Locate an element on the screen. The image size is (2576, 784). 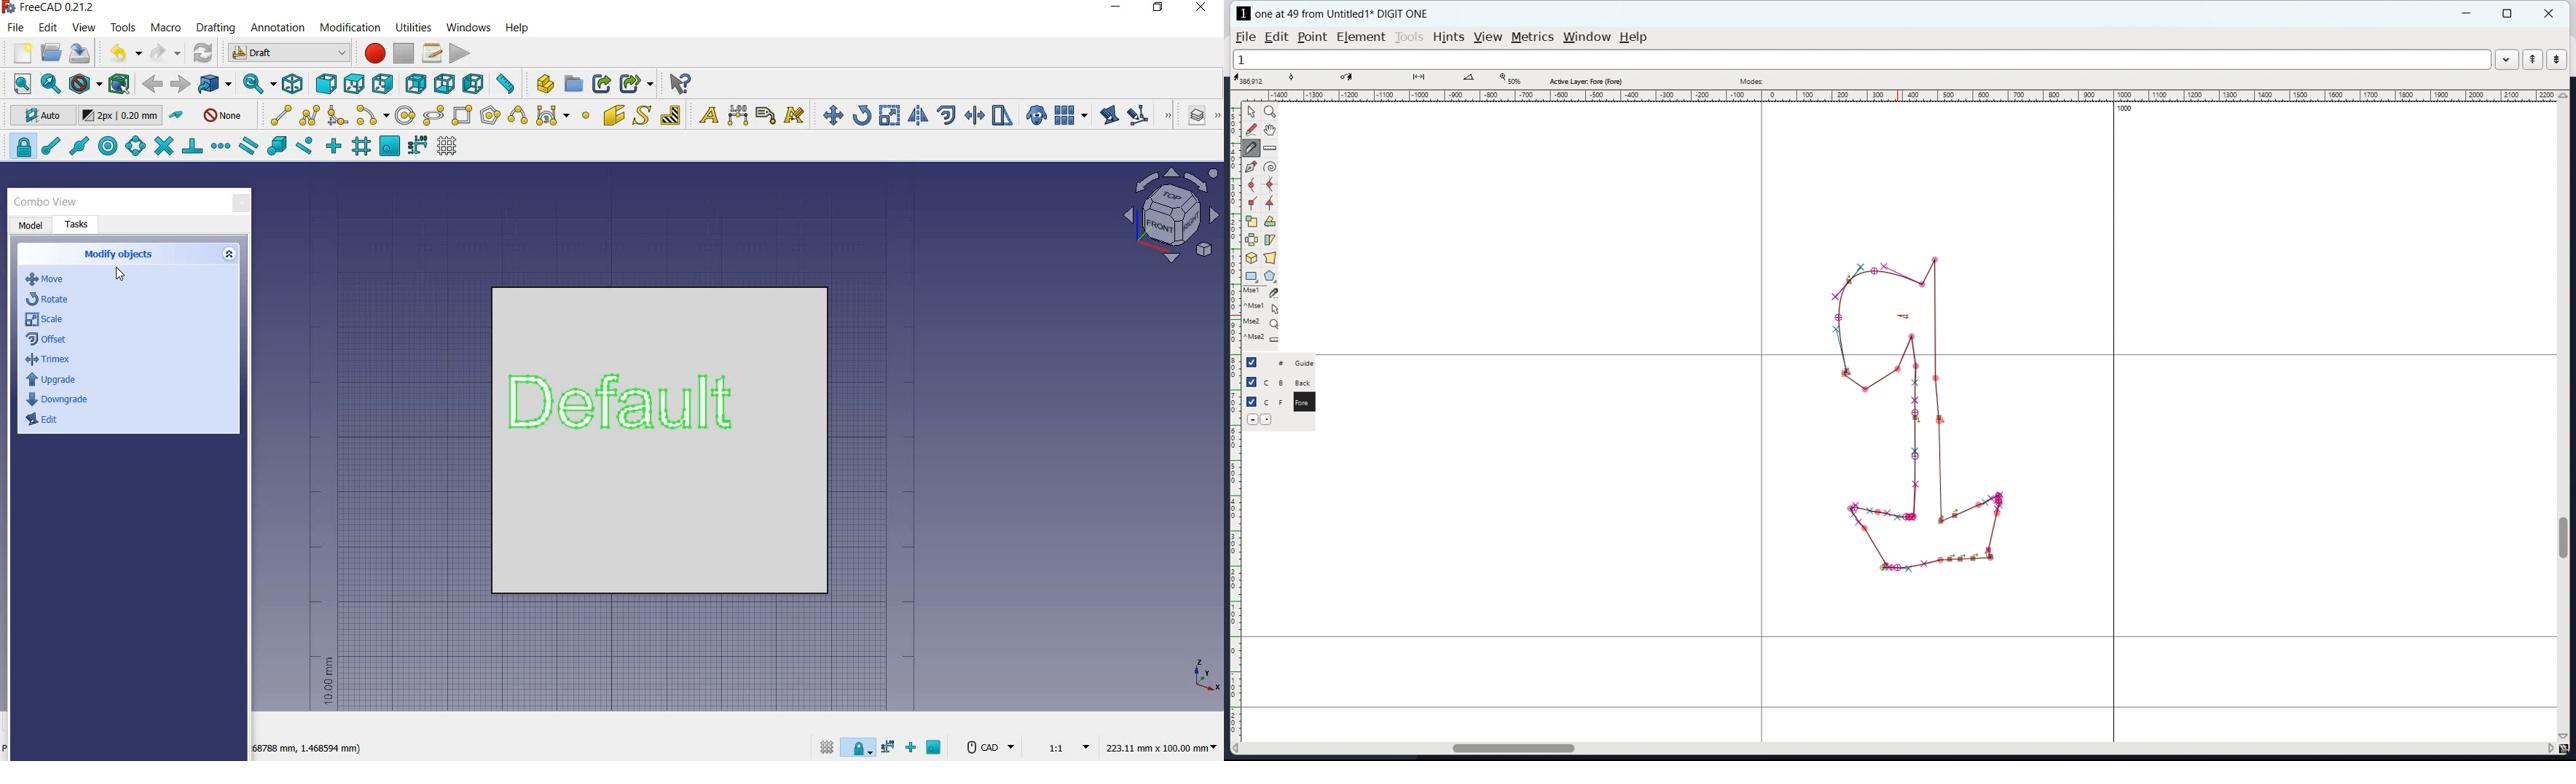
file is located at coordinates (17, 29).